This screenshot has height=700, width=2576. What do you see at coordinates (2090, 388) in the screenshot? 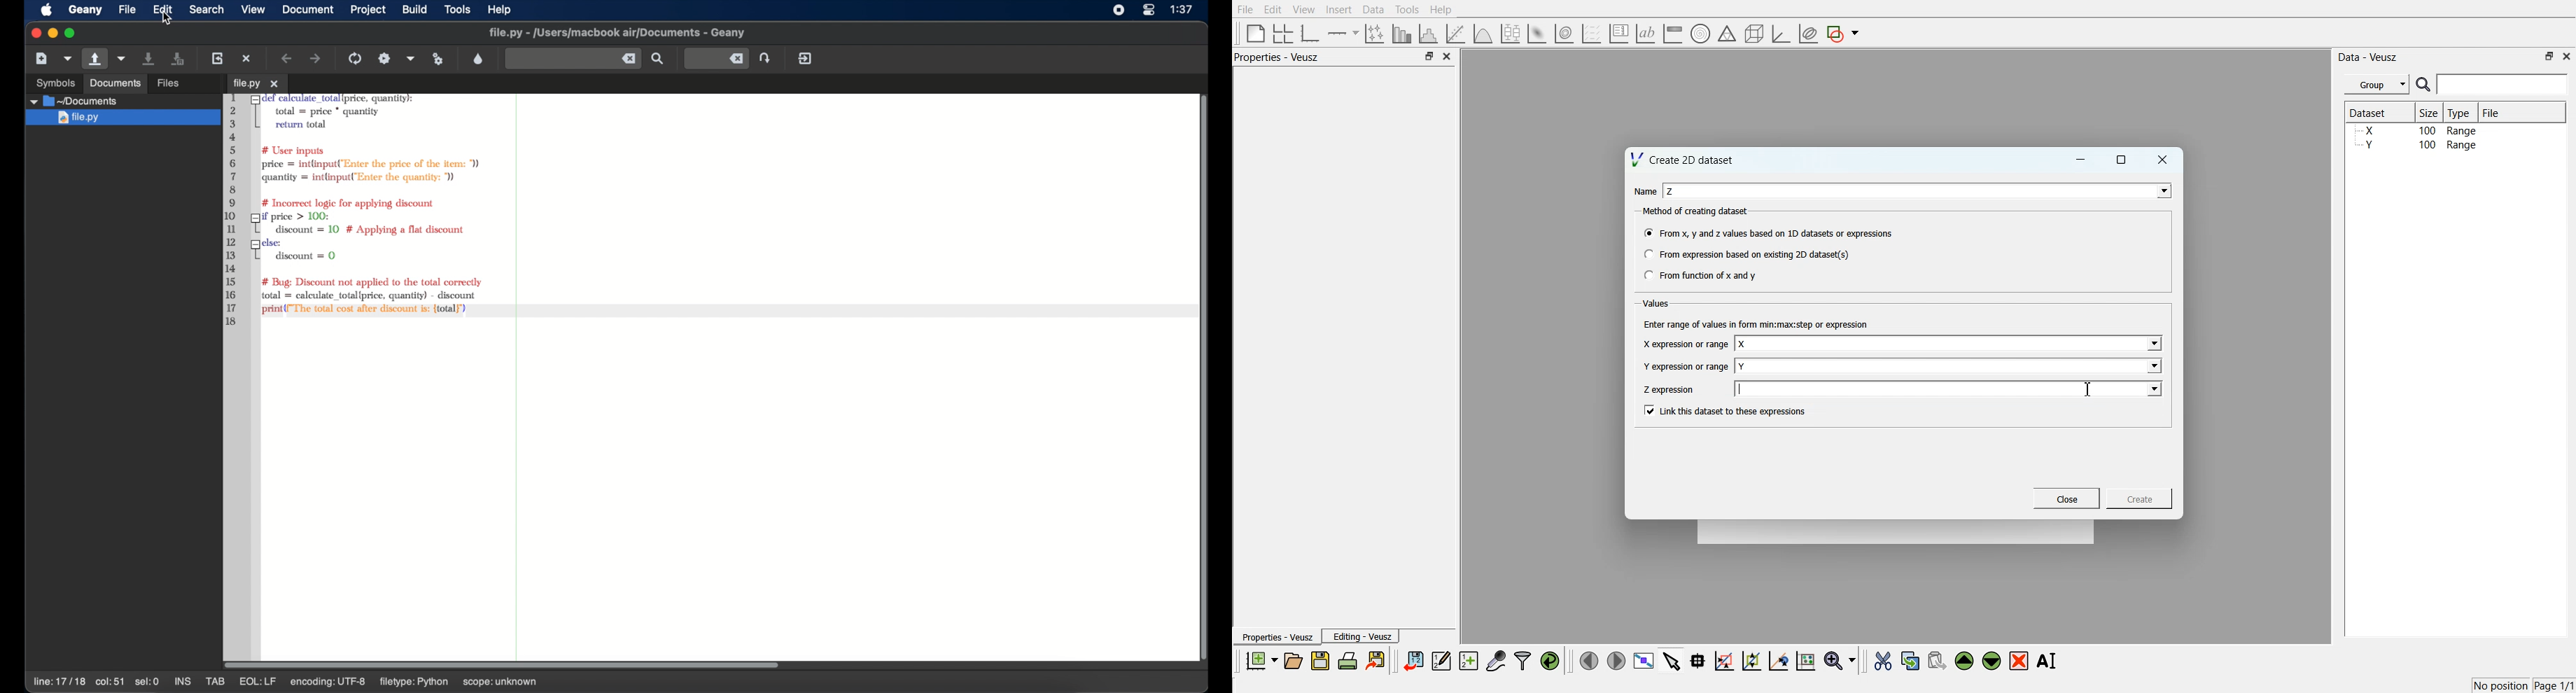
I see `Text Cursor` at bounding box center [2090, 388].